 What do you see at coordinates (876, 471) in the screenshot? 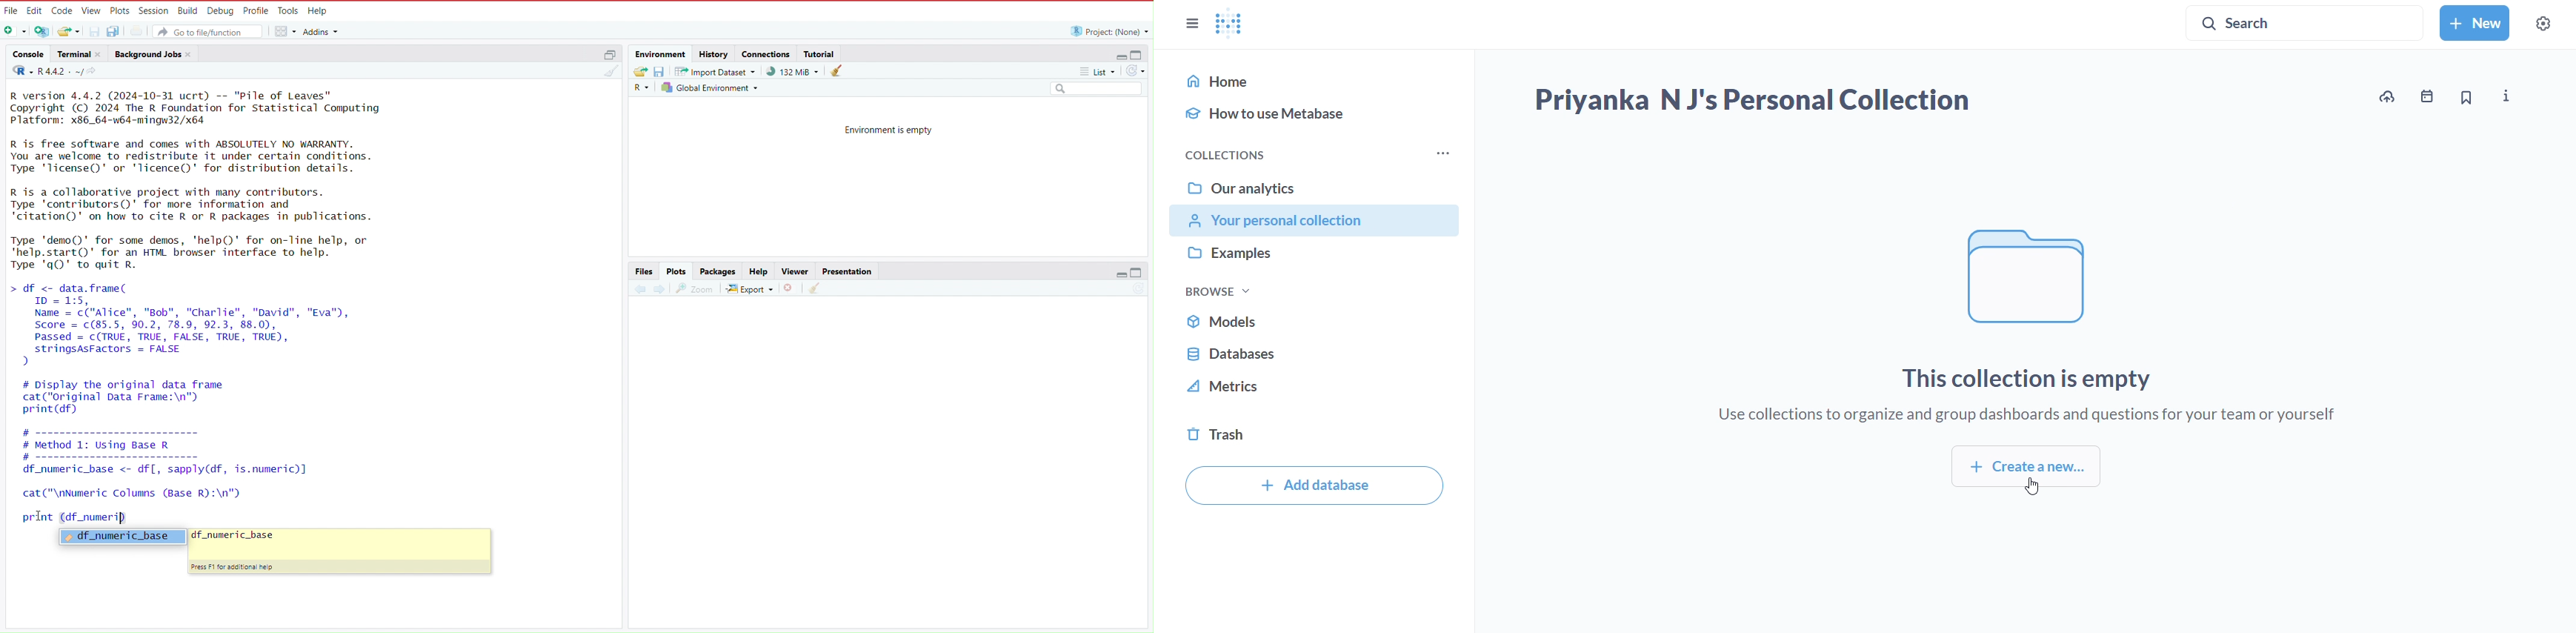
I see `empty area` at bounding box center [876, 471].